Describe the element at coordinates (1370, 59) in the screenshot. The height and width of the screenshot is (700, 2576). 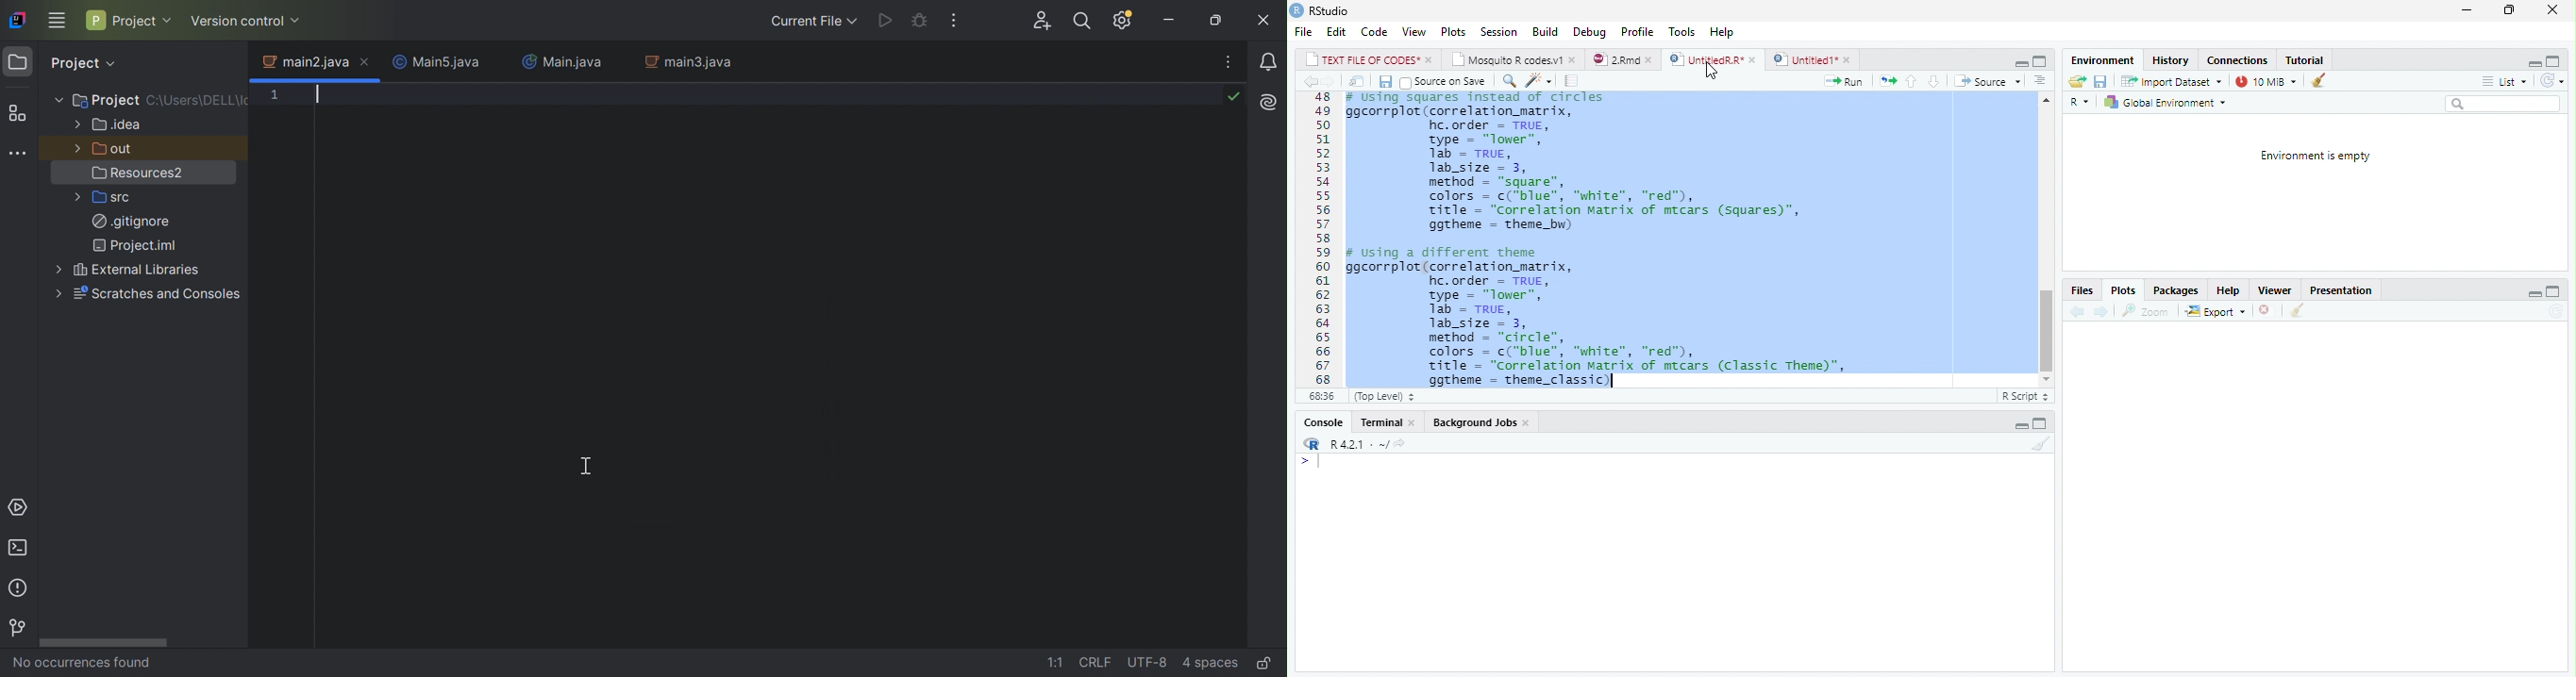
I see `| TEXT FILE OF CODES* »` at that location.